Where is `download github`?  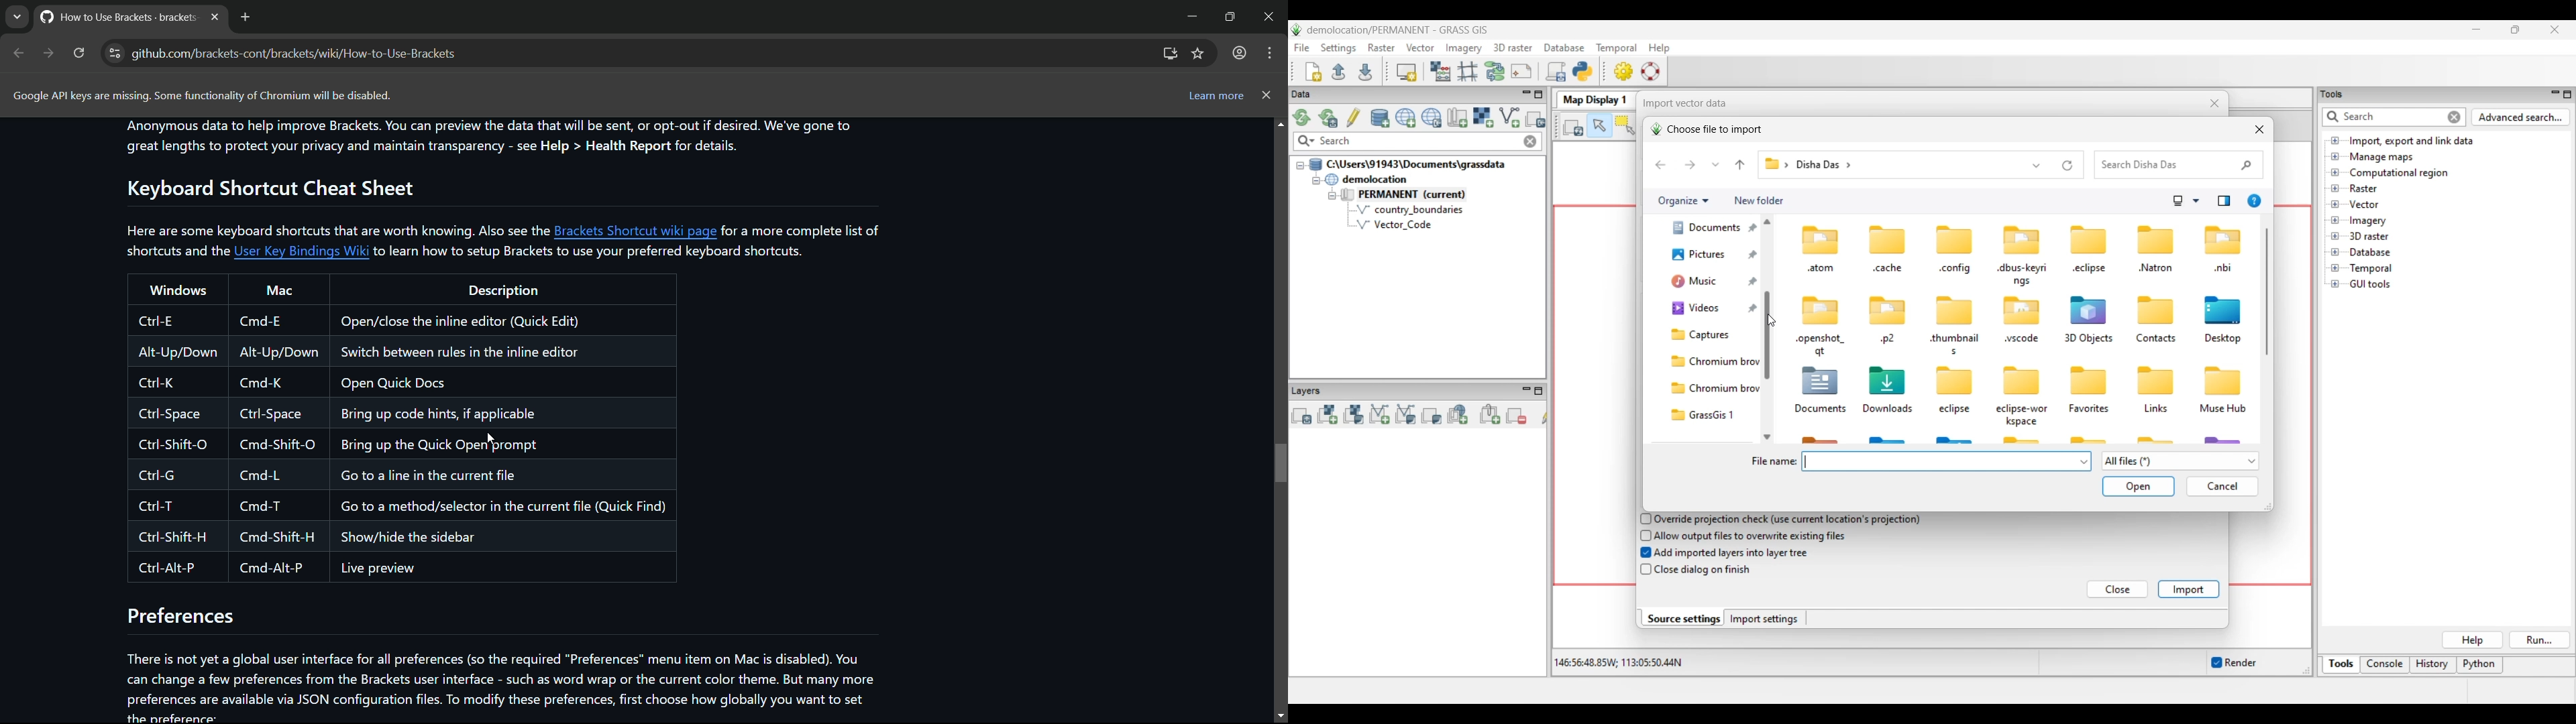
download github is located at coordinates (1171, 54).